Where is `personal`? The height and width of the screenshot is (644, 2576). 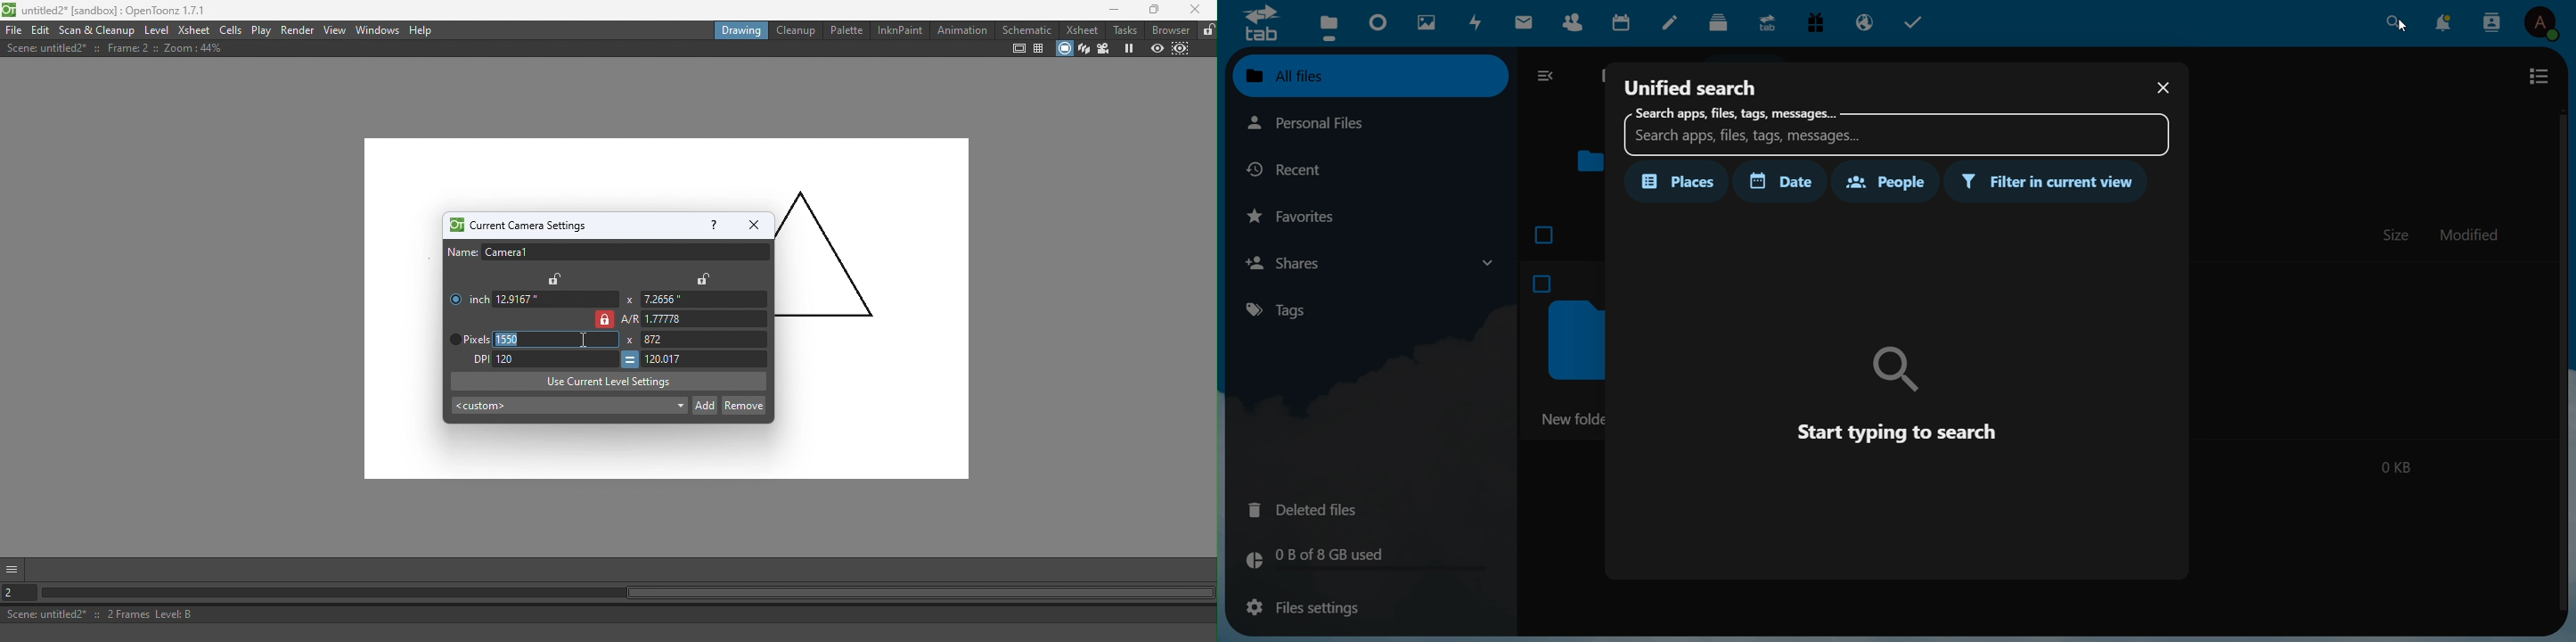 personal is located at coordinates (1337, 124).